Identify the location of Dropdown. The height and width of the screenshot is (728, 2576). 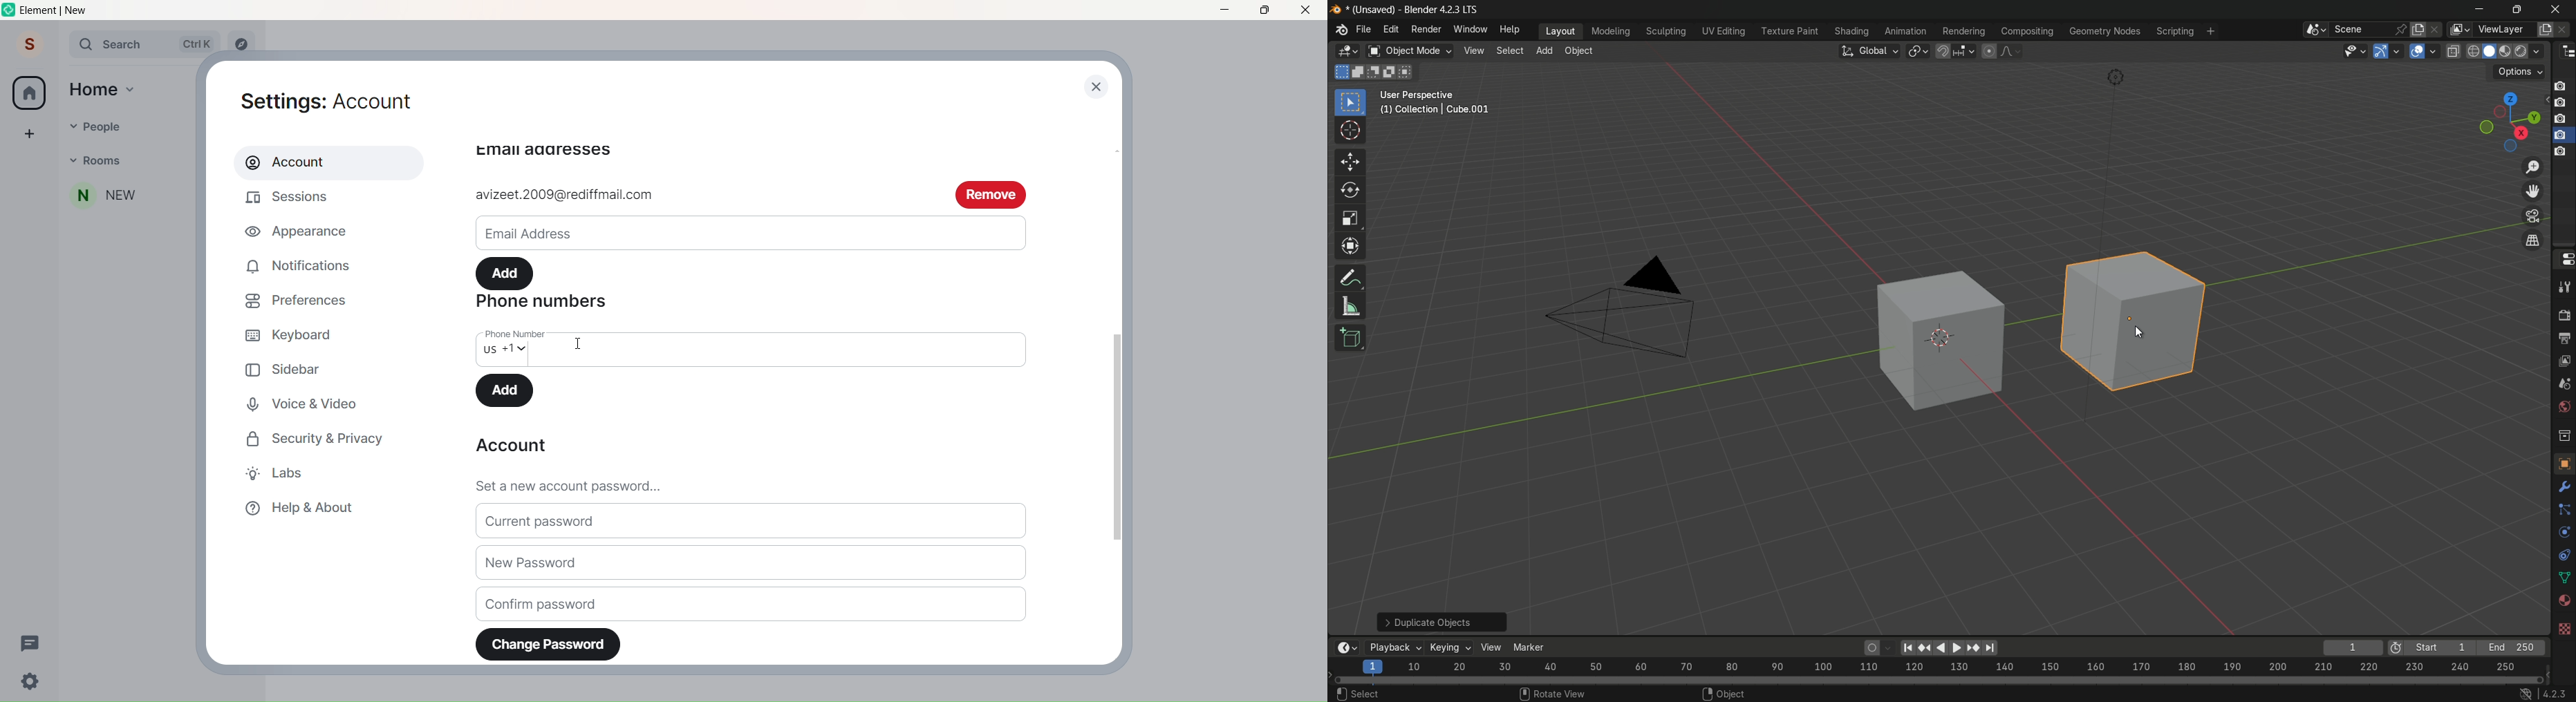
(72, 159).